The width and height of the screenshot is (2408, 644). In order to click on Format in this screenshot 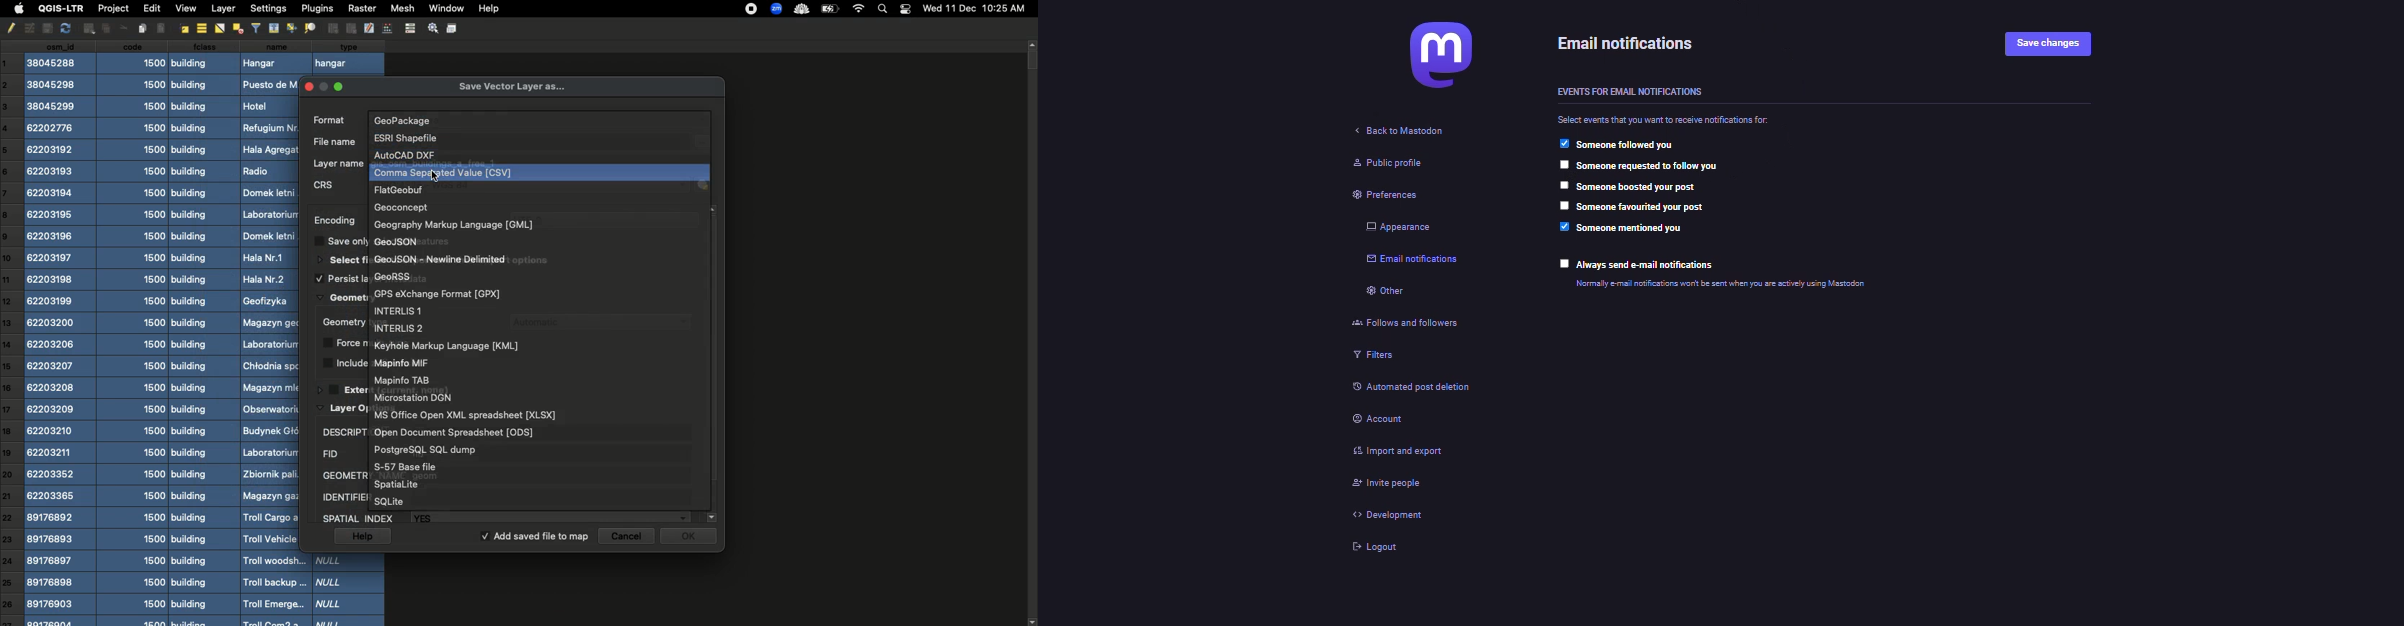, I will do `click(458, 431)`.